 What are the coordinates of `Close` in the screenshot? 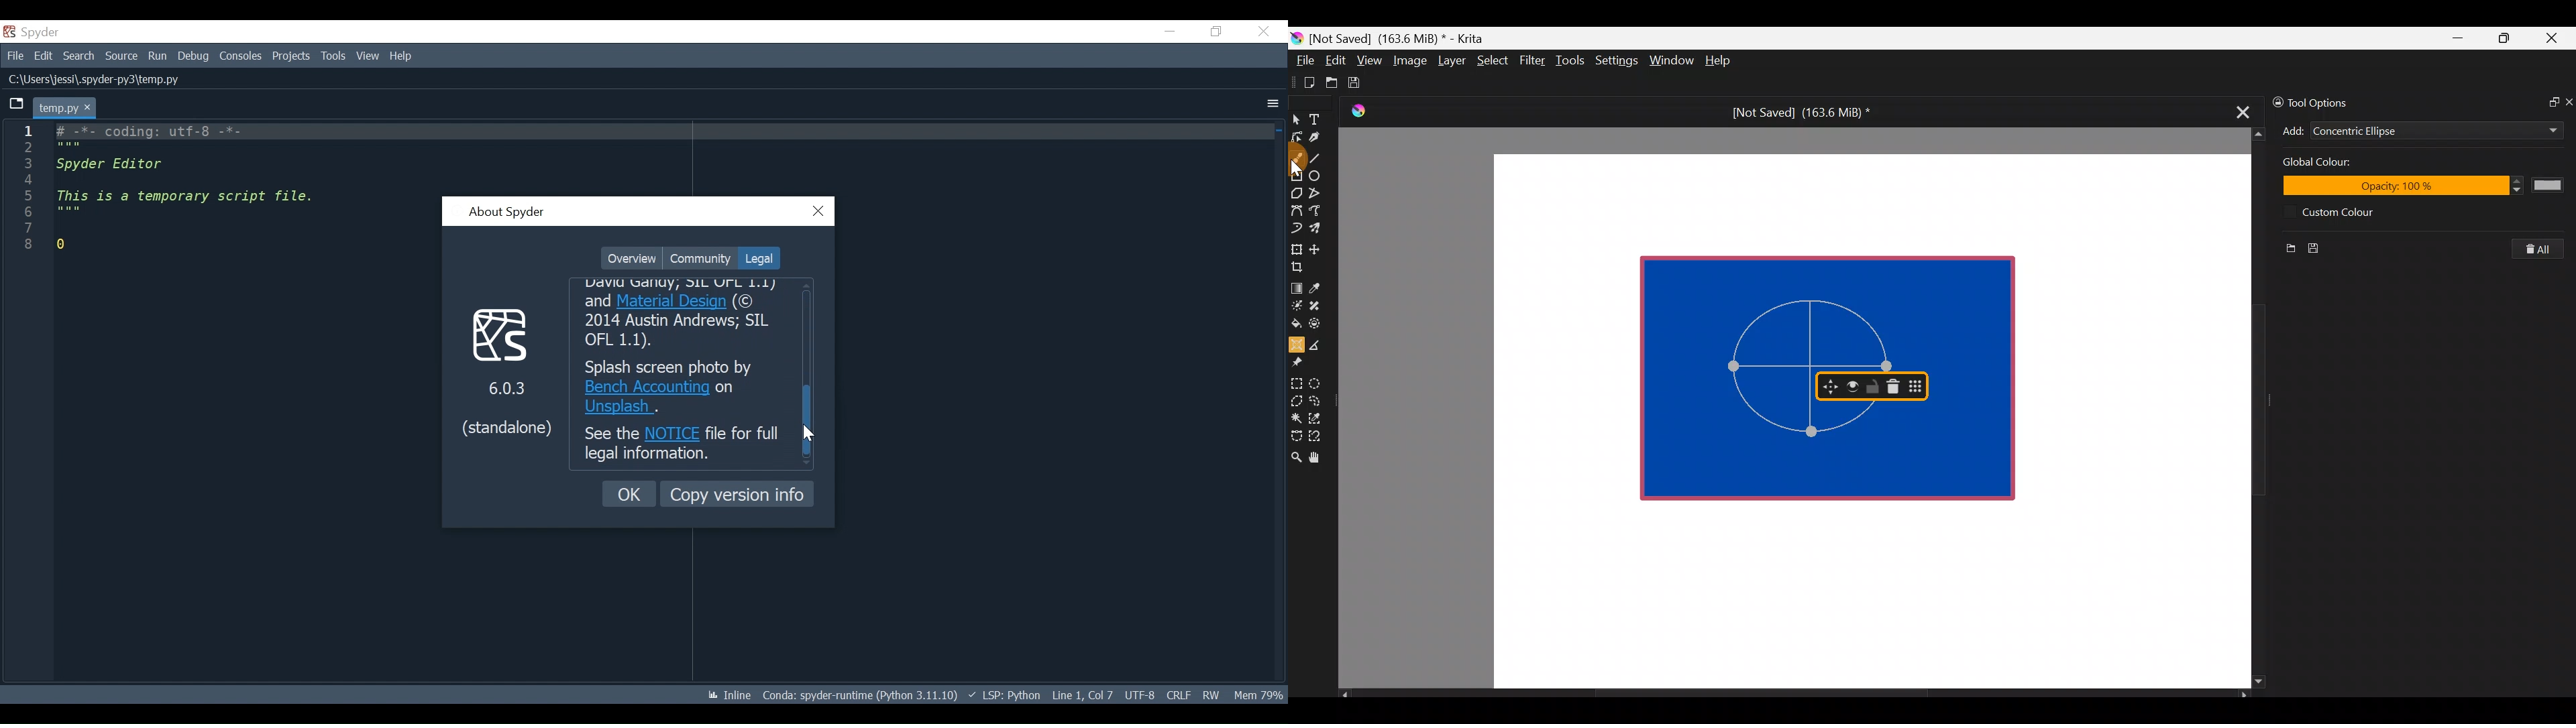 It's located at (1263, 32).